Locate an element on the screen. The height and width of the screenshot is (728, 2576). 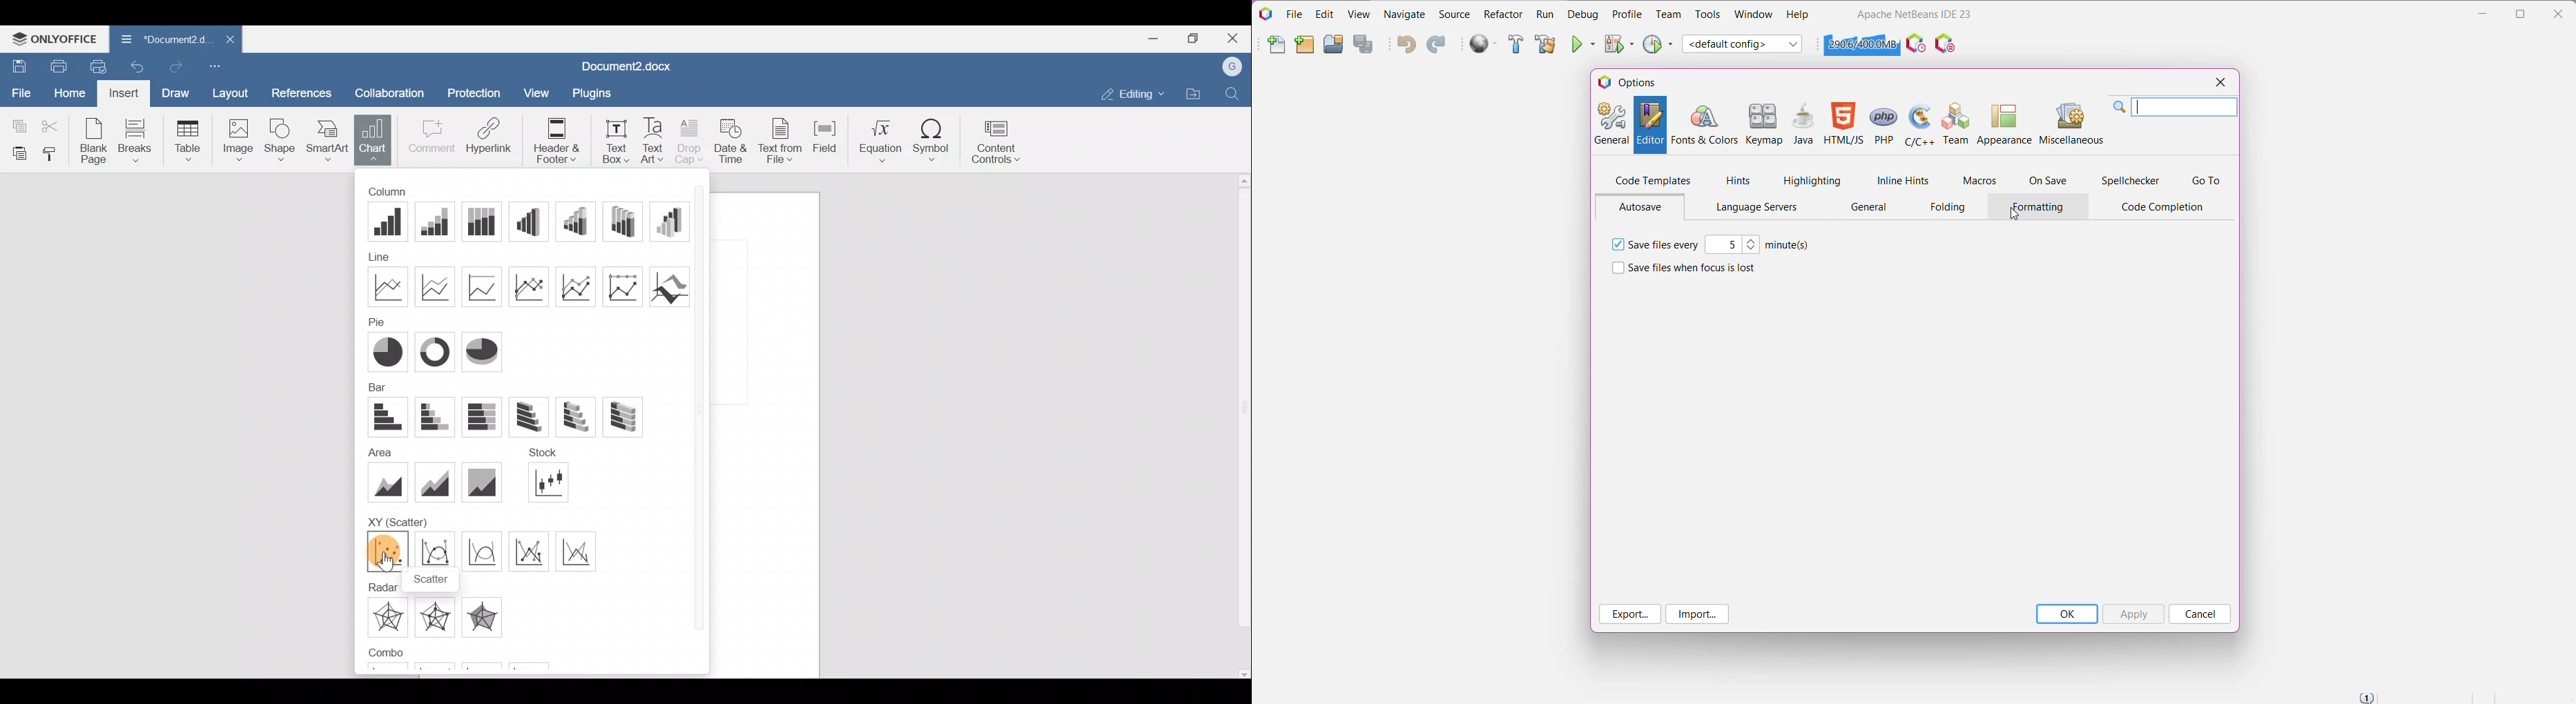
On Save is located at coordinates (2049, 181).